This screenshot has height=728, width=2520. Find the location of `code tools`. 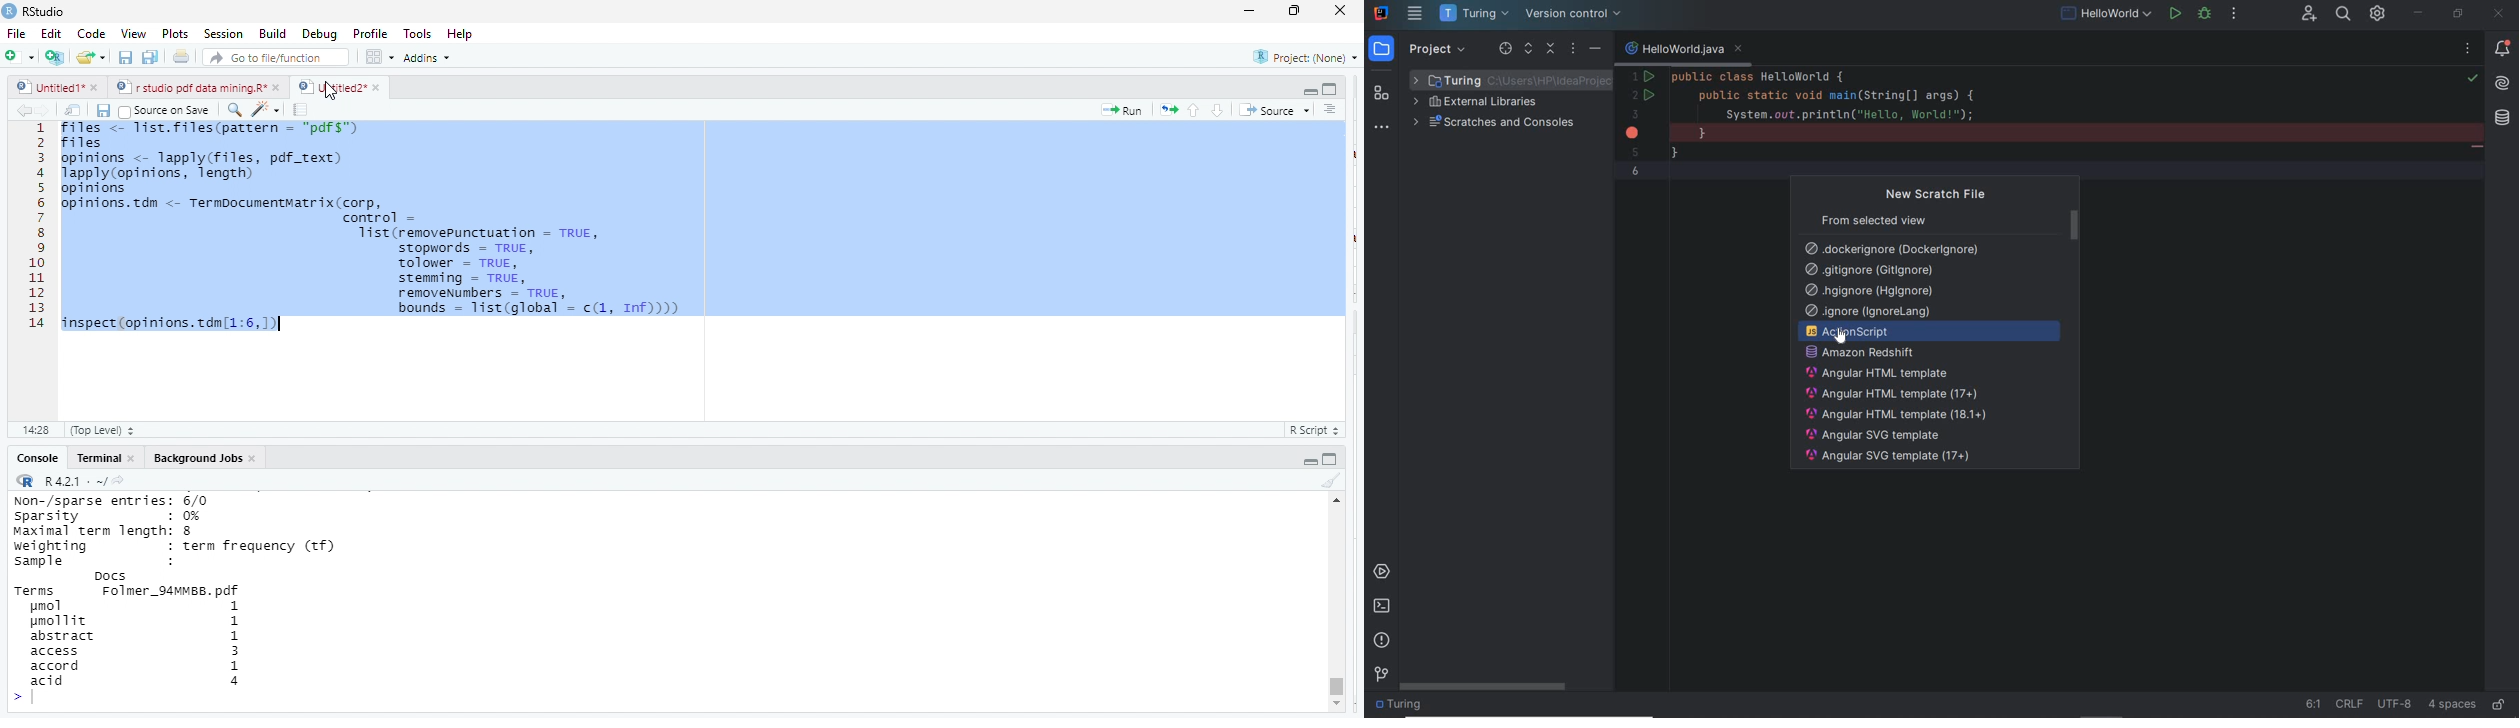

code tools is located at coordinates (265, 108).